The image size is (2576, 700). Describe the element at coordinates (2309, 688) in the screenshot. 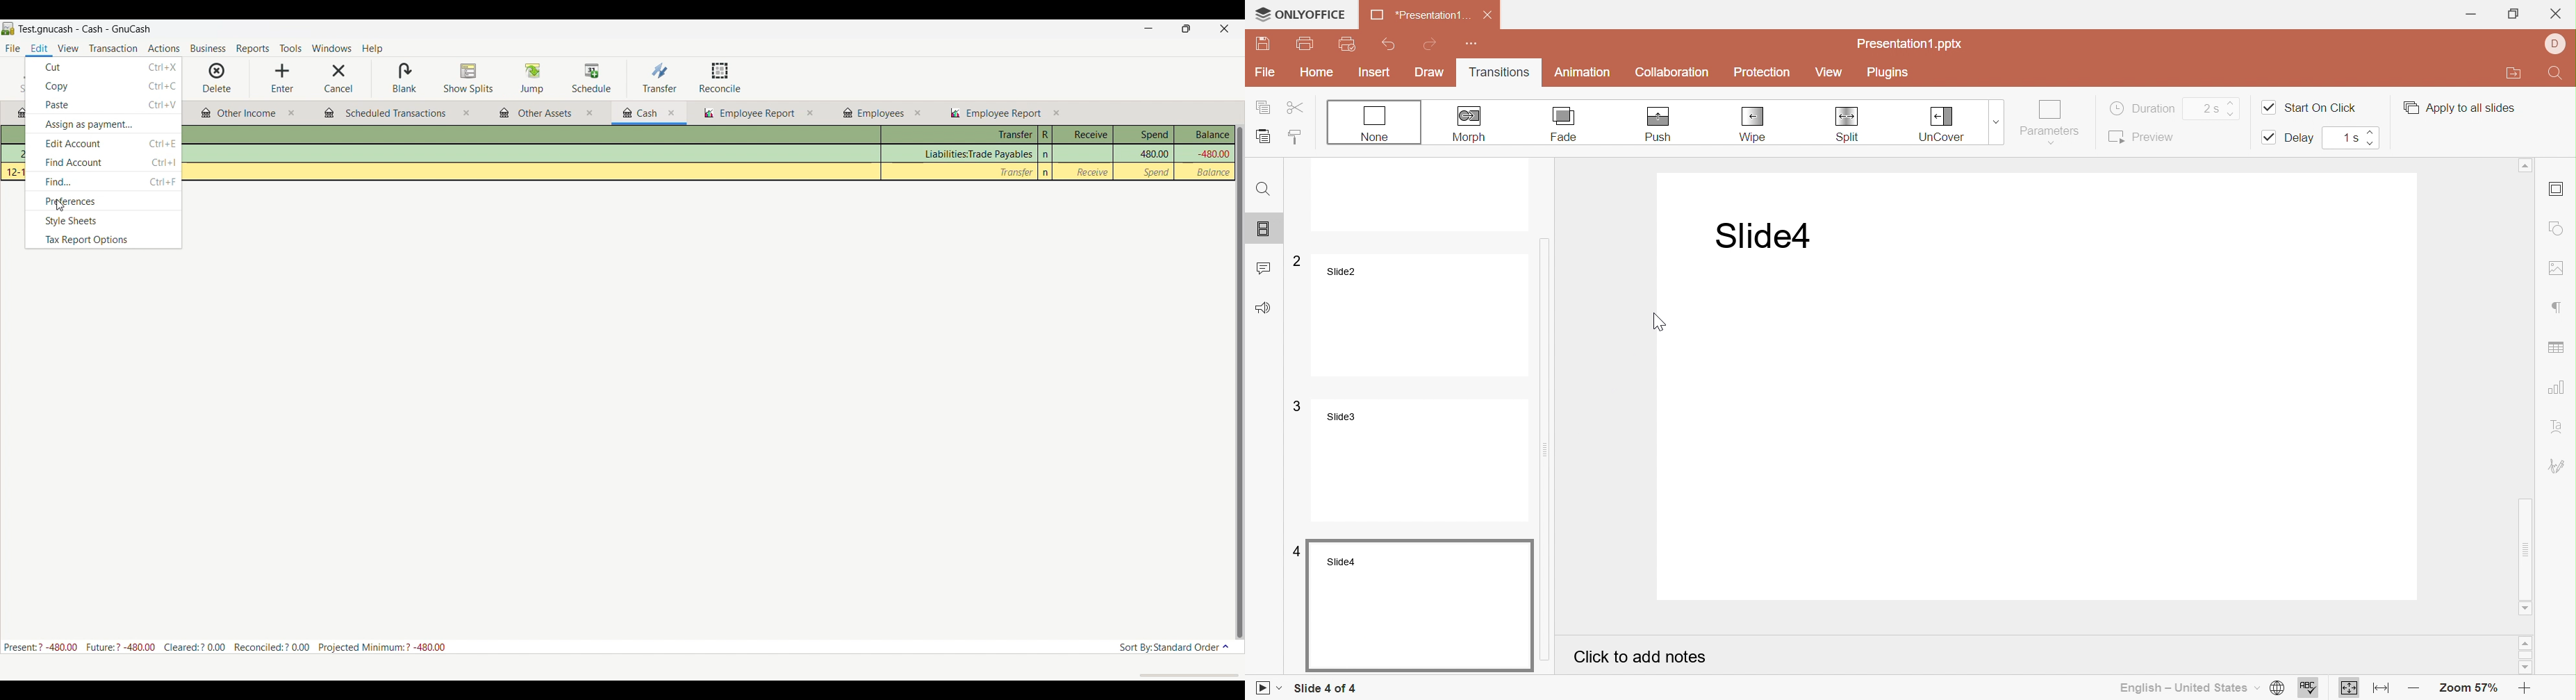

I see `Spell checking` at that location.